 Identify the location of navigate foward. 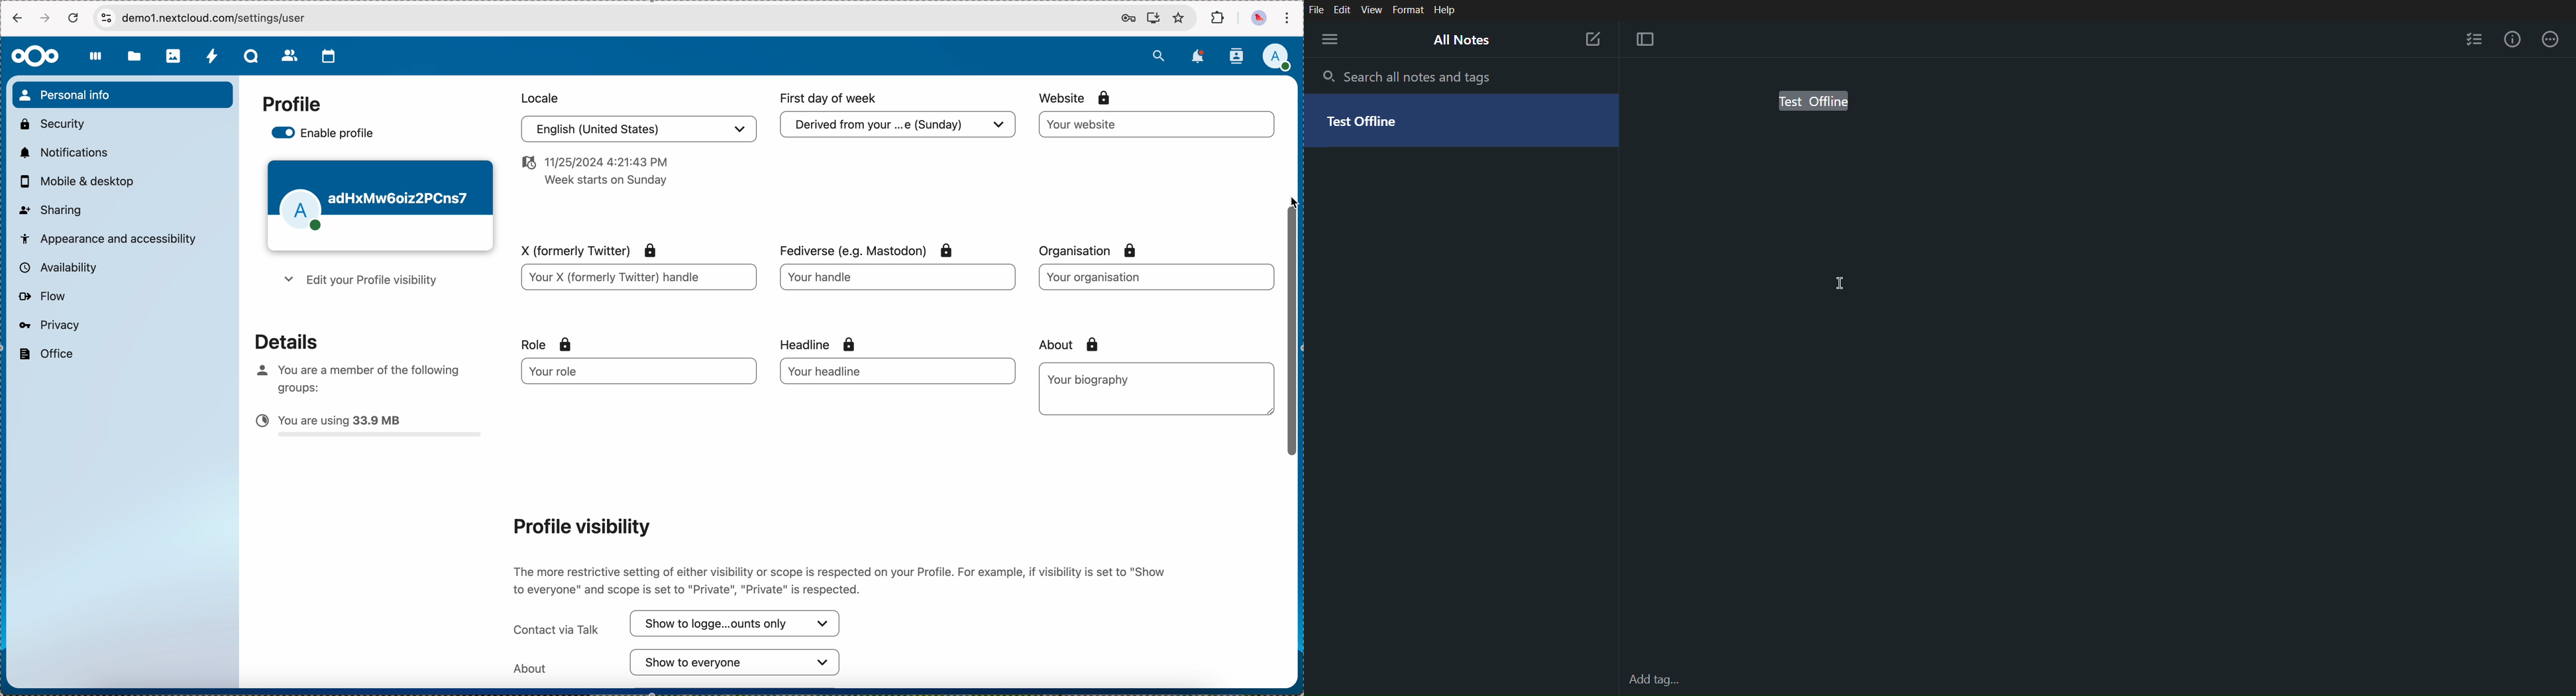
(46, 18).